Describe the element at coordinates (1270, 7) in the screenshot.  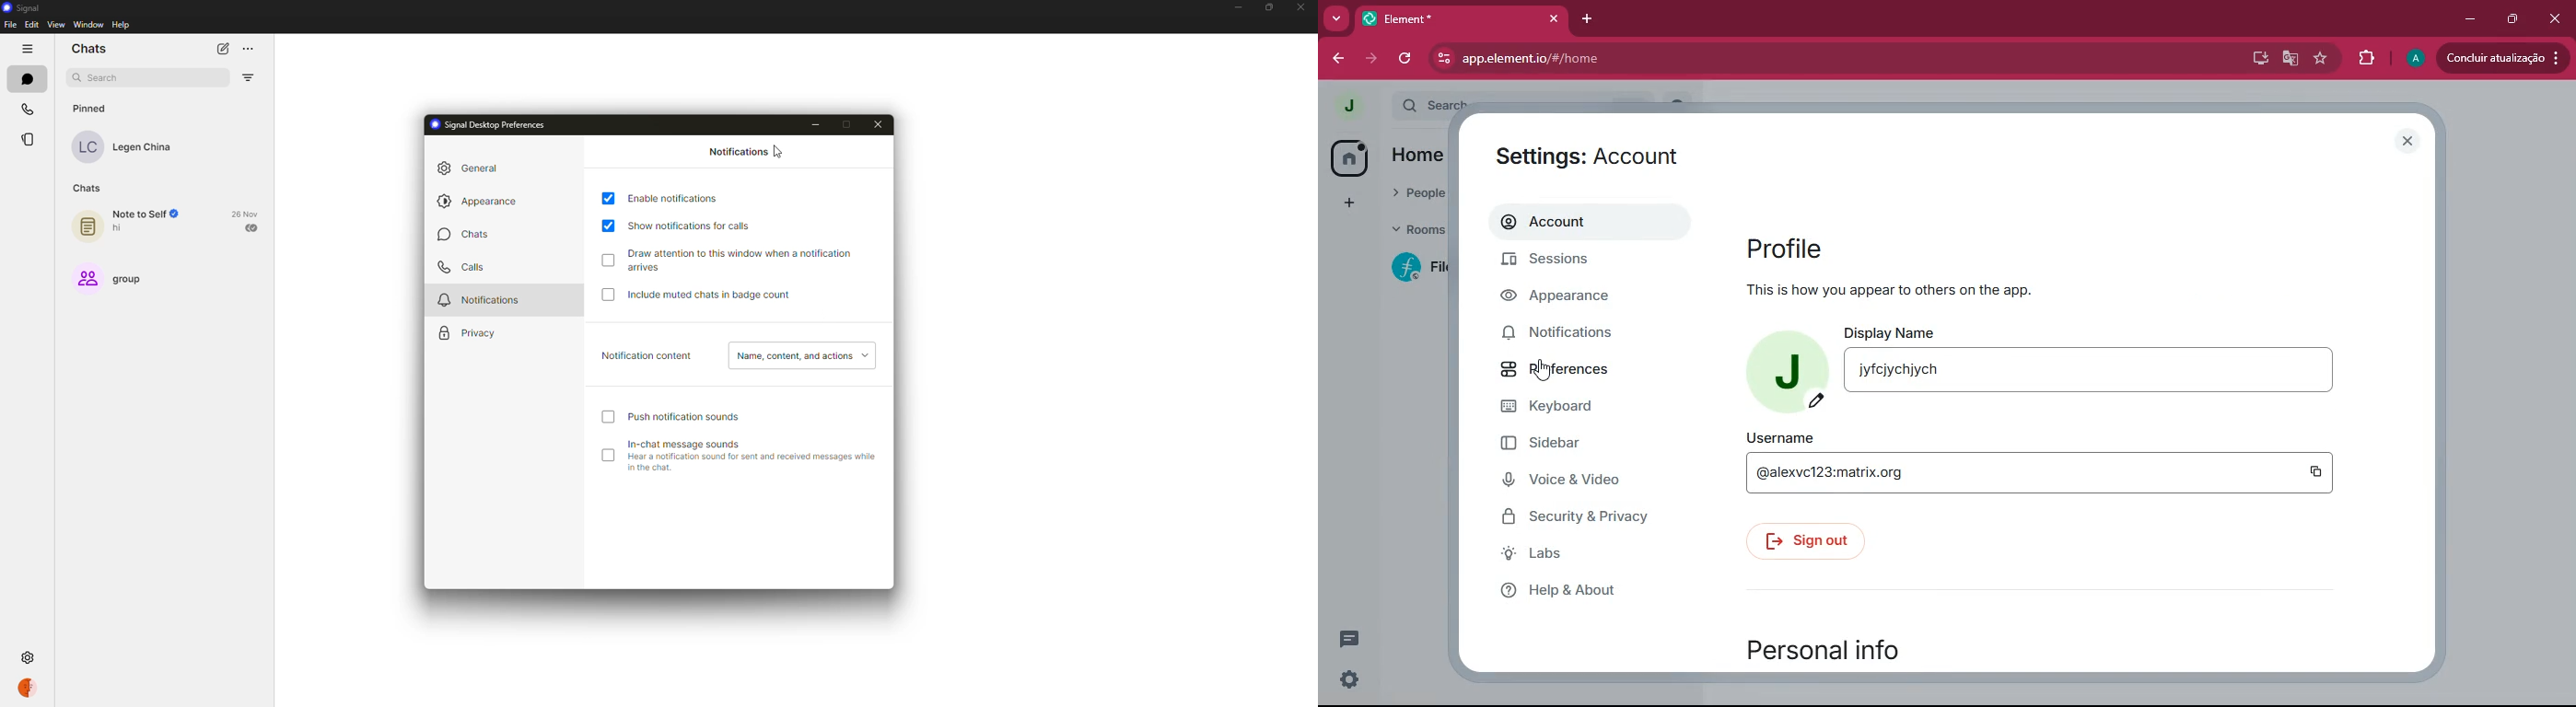
I see `maximize` at that location.